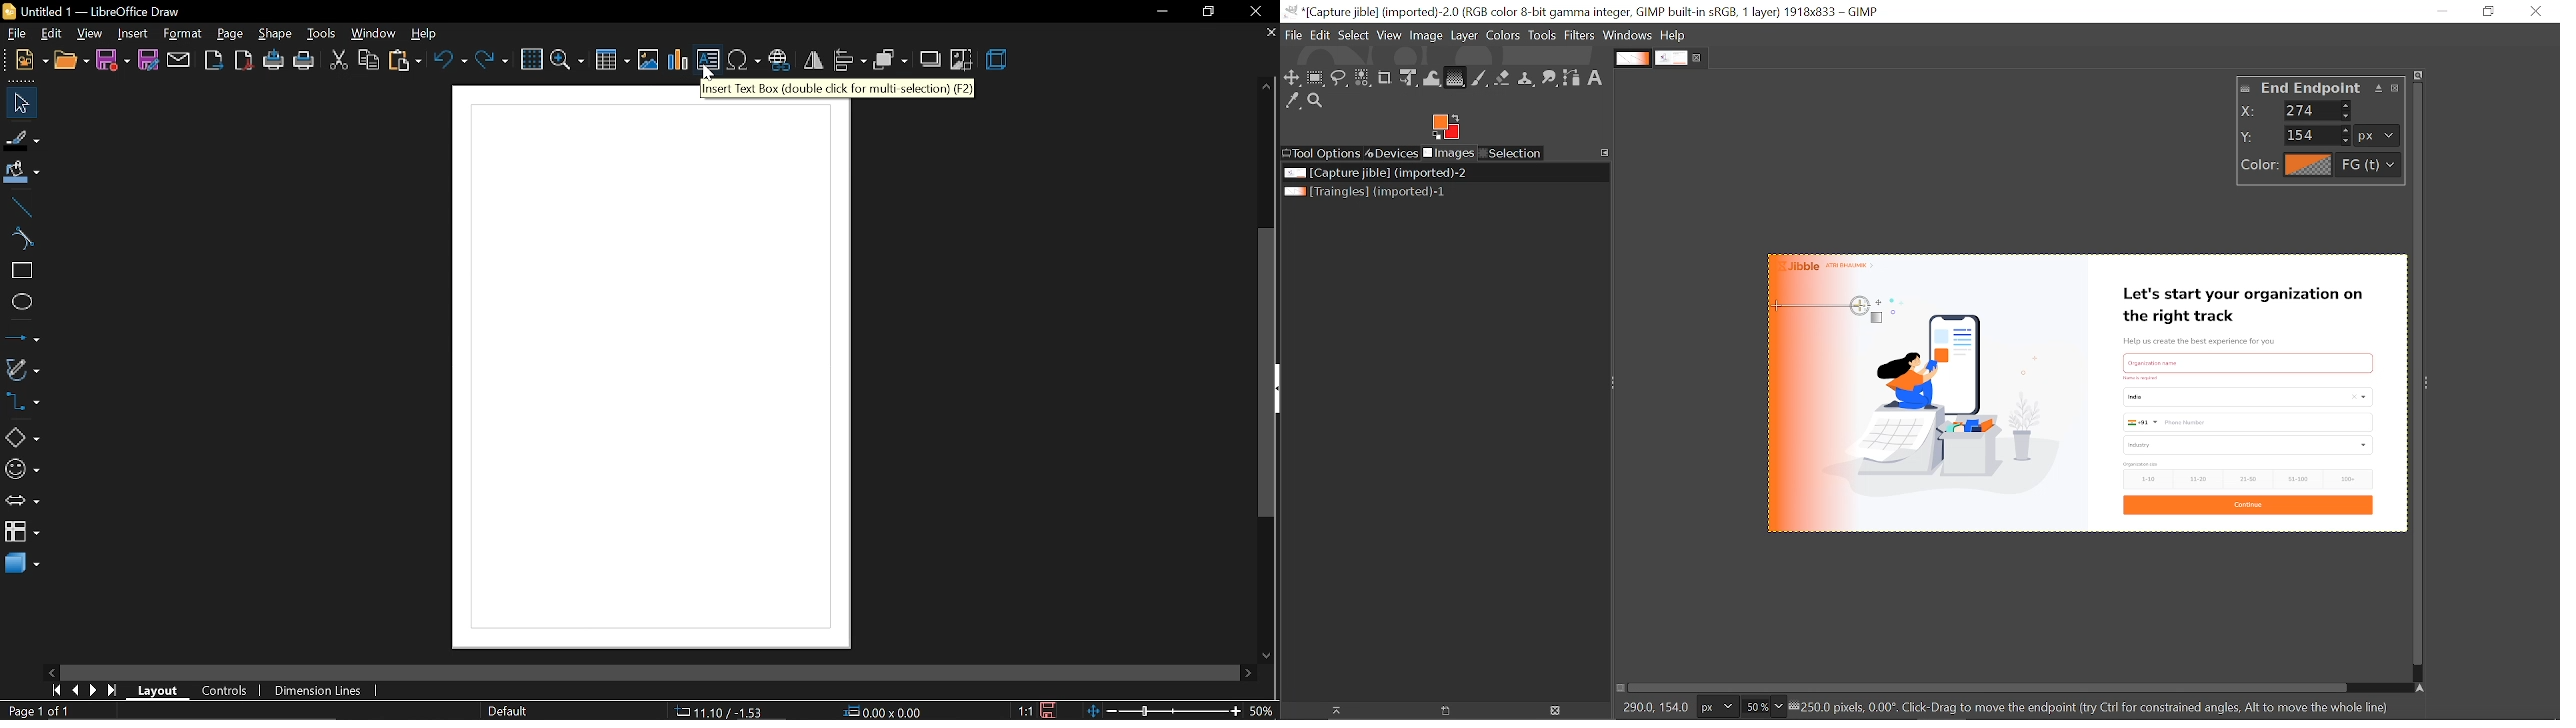  What do you see at coordinates (1445, 127) in the screenshot?
I see `Foreground color` at bounding box center [1445, 127].